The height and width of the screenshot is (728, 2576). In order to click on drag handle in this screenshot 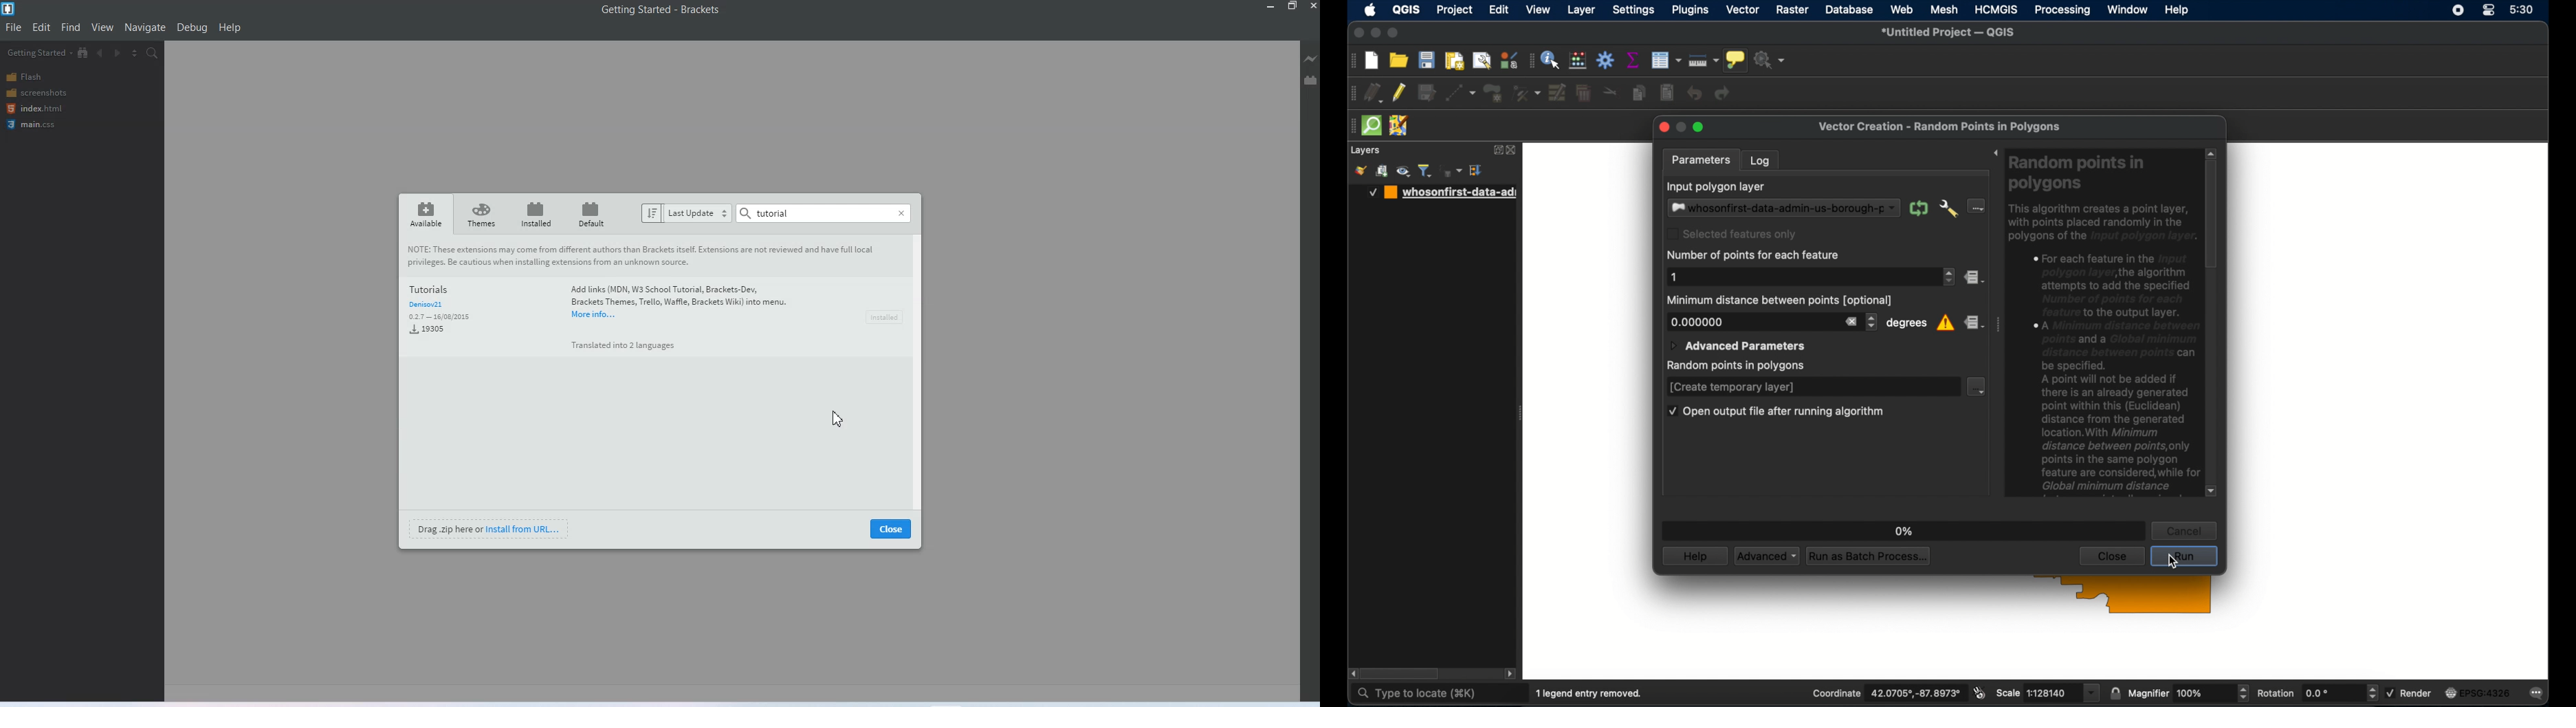, I will do `click(1351, 126)`.